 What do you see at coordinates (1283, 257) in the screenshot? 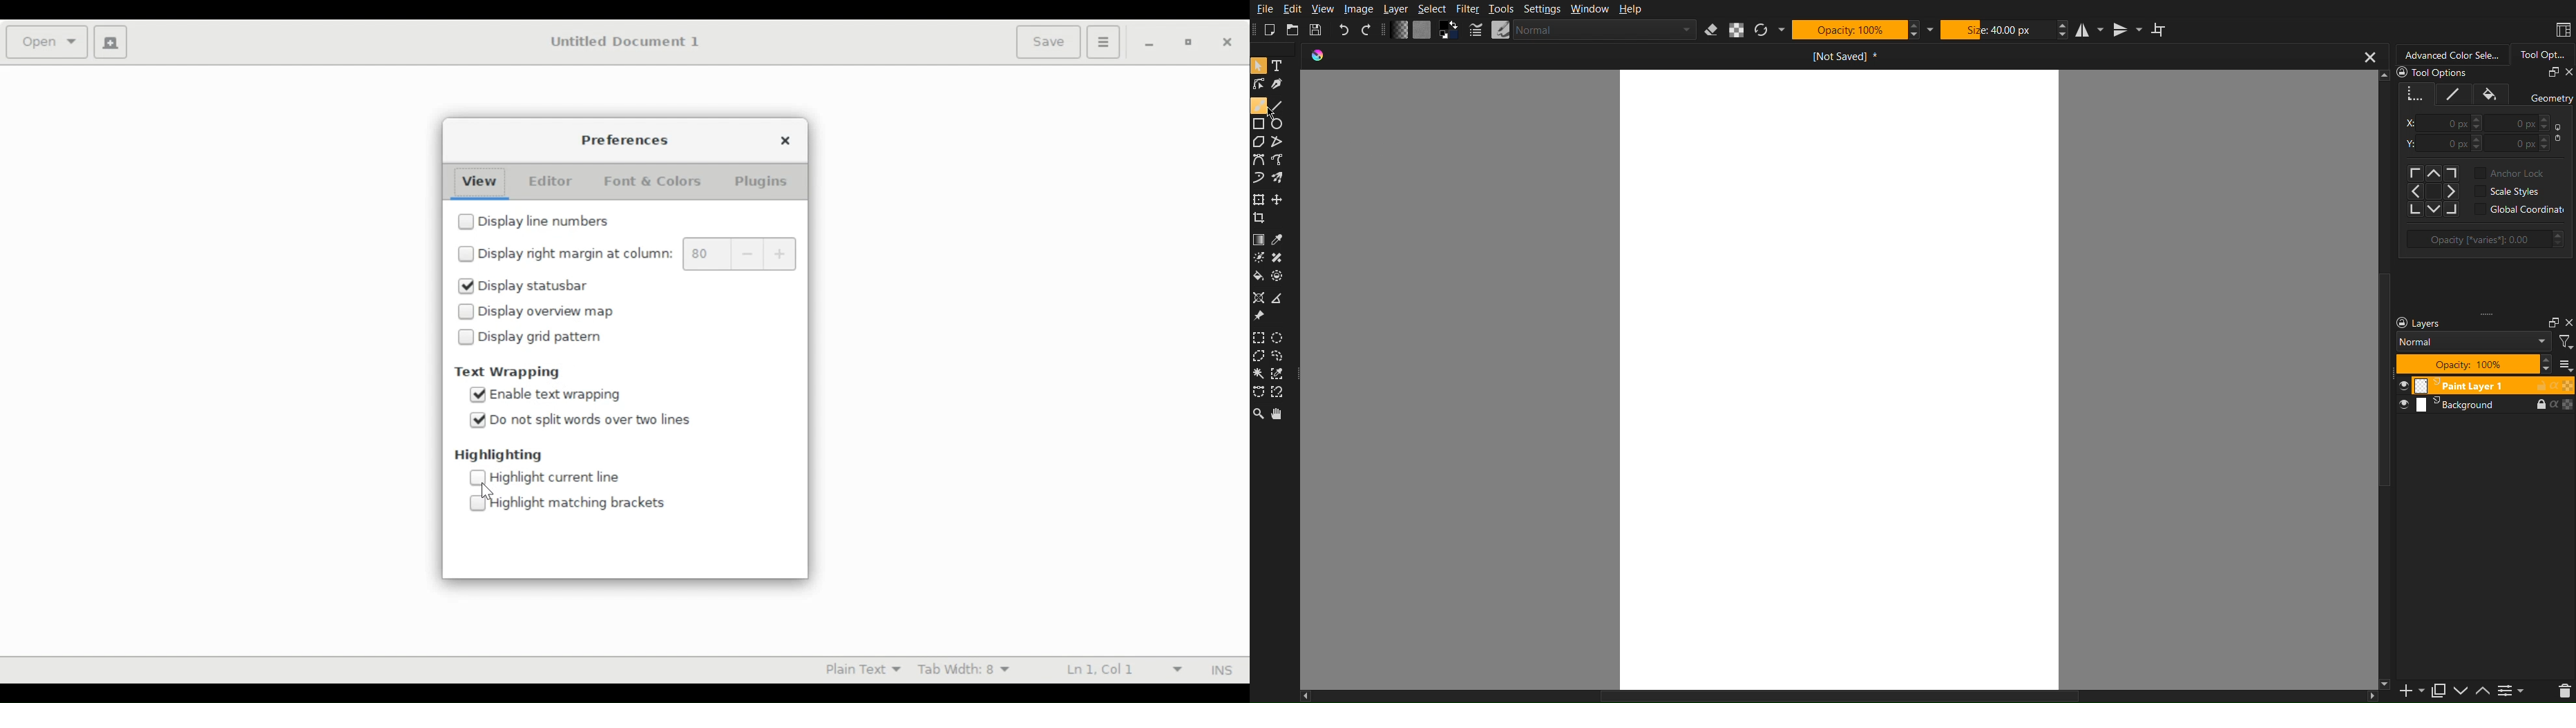
I see `Blemish Fix` at bounding box center [1283, 257].